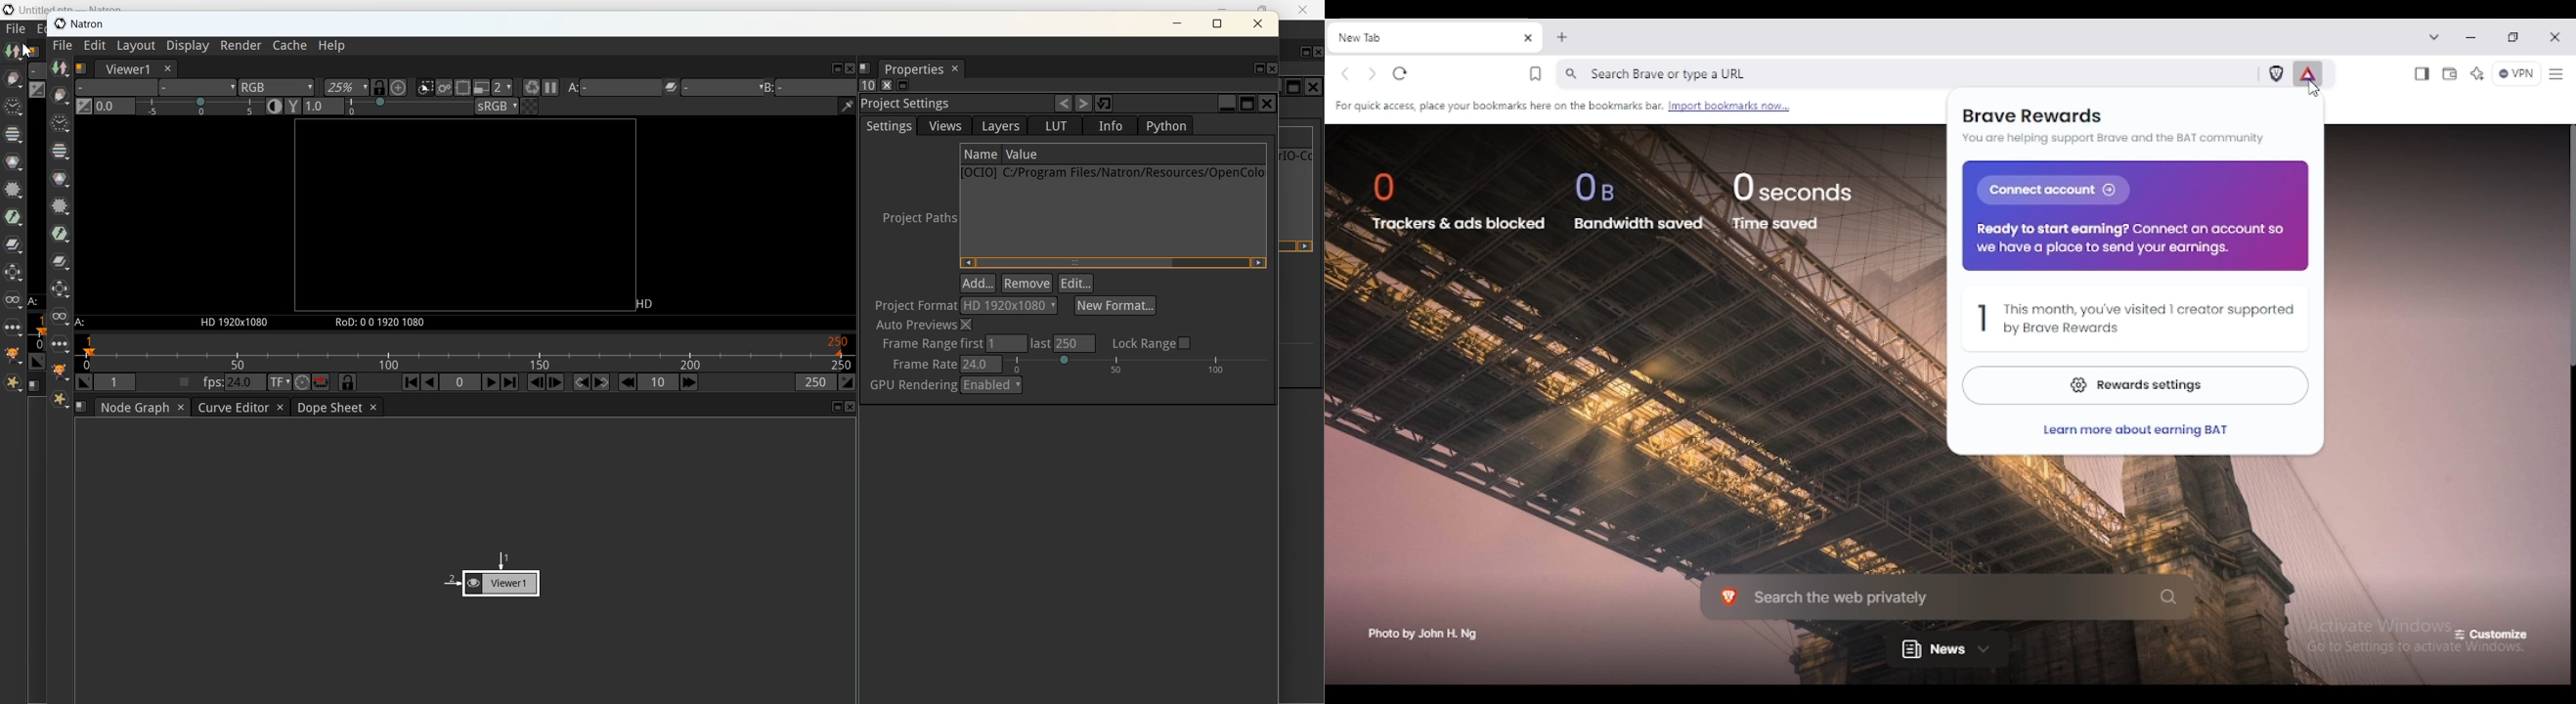  Describe the element at coordinates (1221, 6) in the screenshot. I see `Minimize` at that location.